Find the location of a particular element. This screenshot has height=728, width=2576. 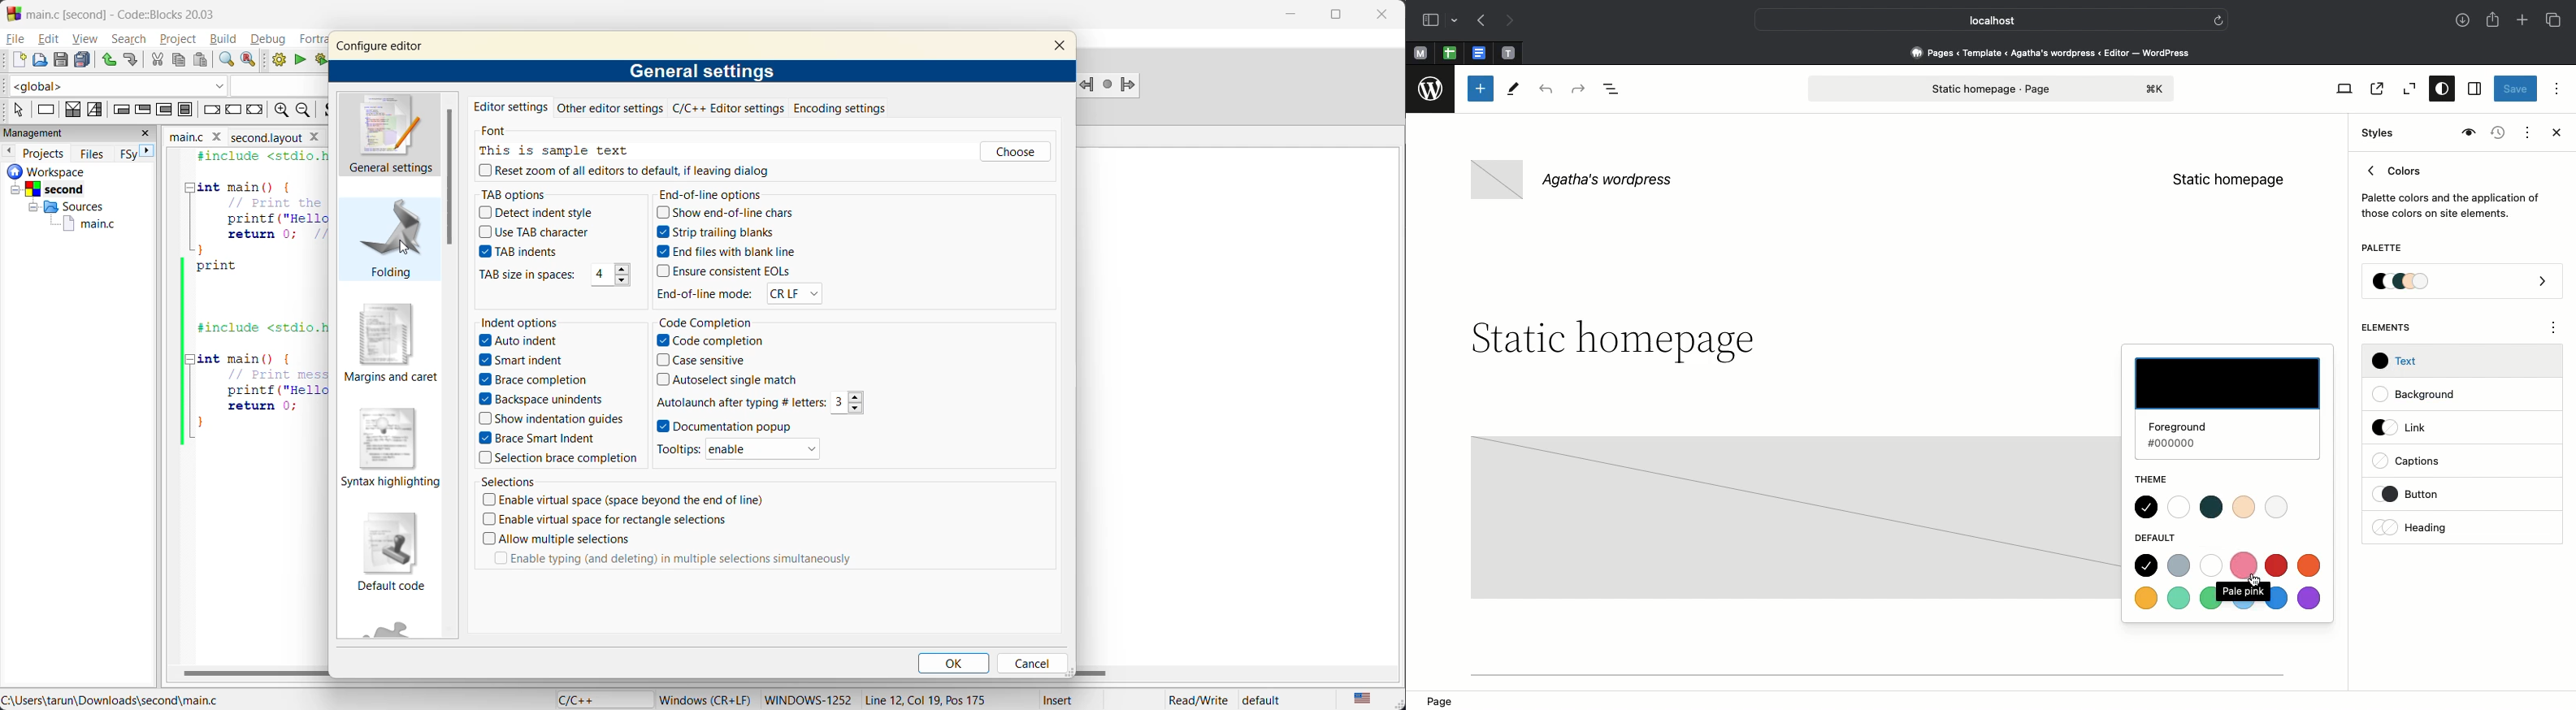

replace is located at coordinates (249, 59).